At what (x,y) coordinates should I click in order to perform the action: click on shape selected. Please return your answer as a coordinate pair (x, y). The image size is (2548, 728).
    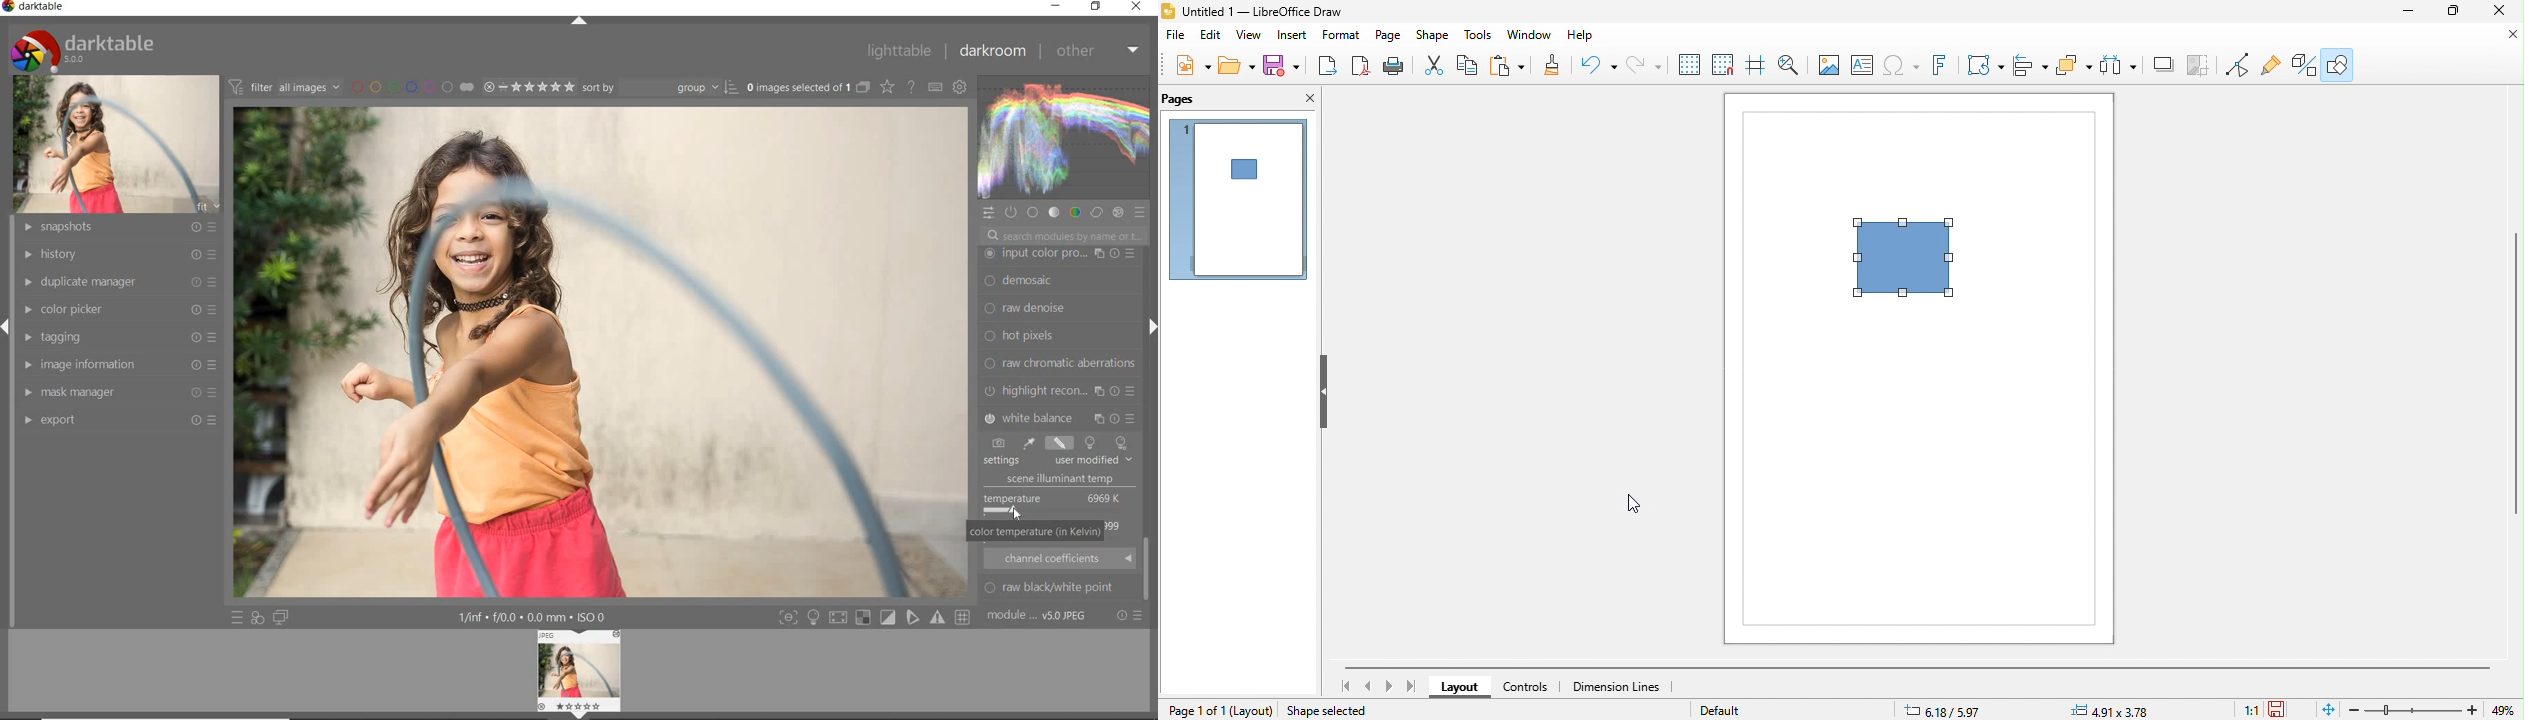
    Looking at the image, I should click on (1334, 709).